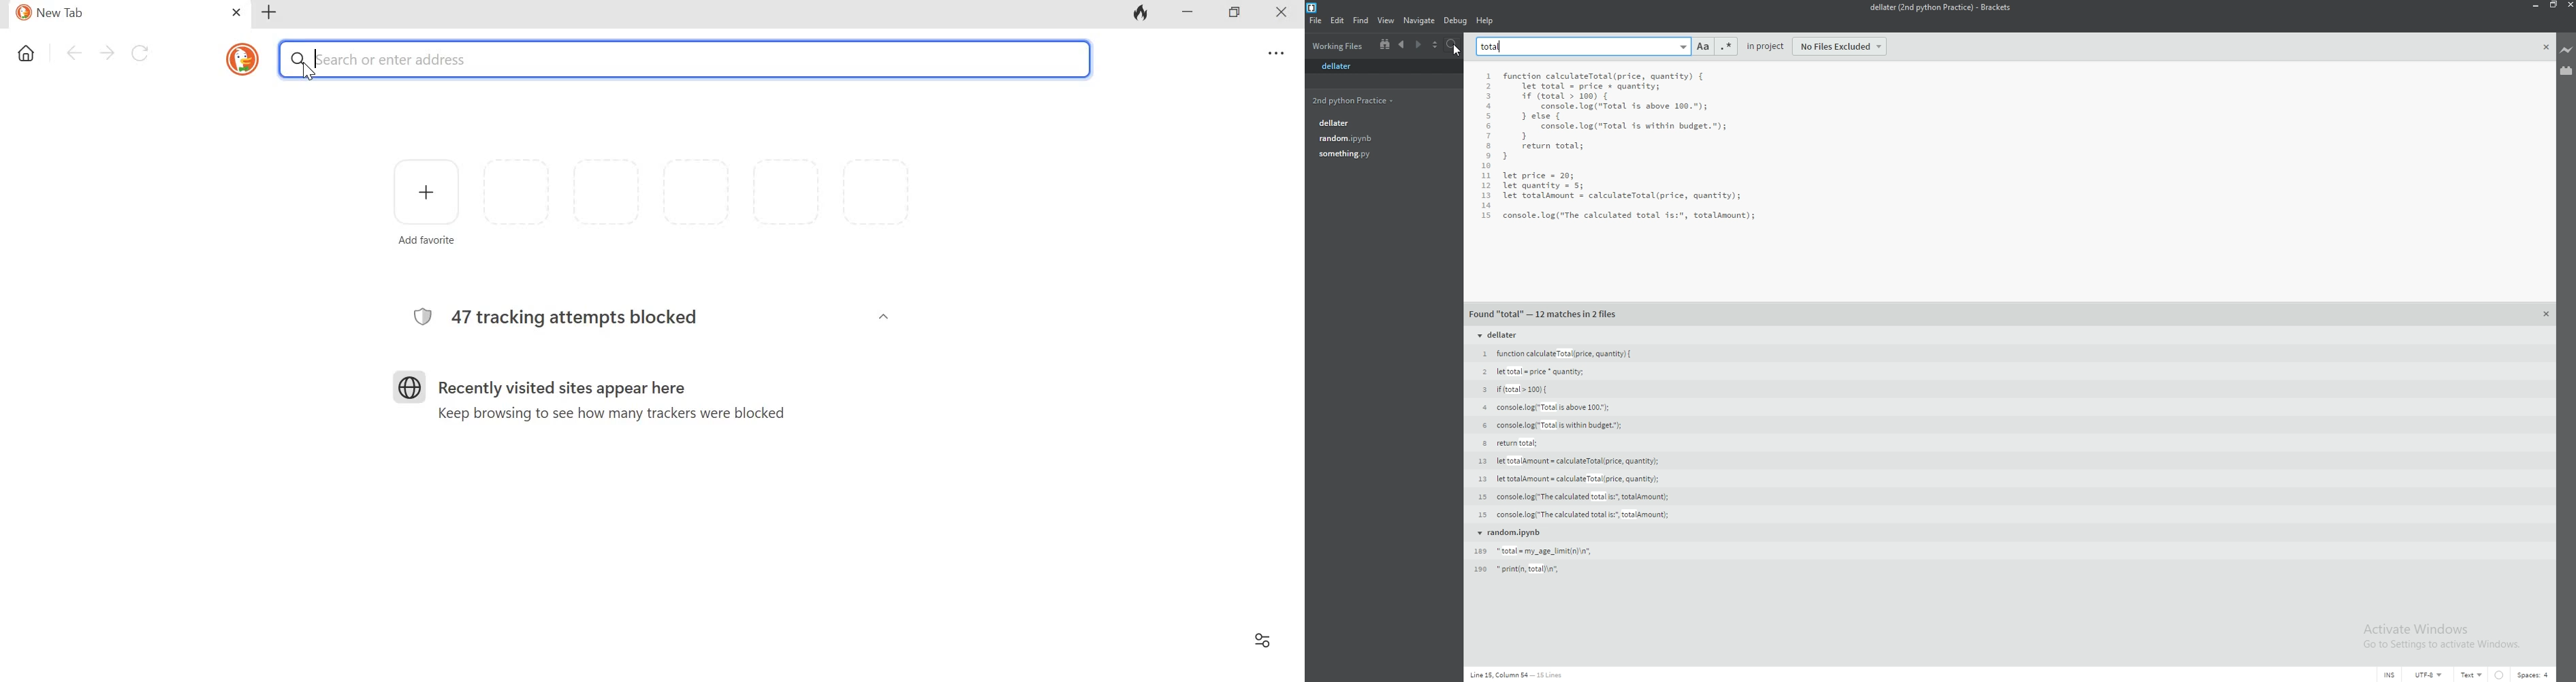 This screenshot has height=700, width=2576. Describe the element at coordinates (1560, 354) in the screenshot. I see `1 function calculateTotal(price,quantity){` at that location.